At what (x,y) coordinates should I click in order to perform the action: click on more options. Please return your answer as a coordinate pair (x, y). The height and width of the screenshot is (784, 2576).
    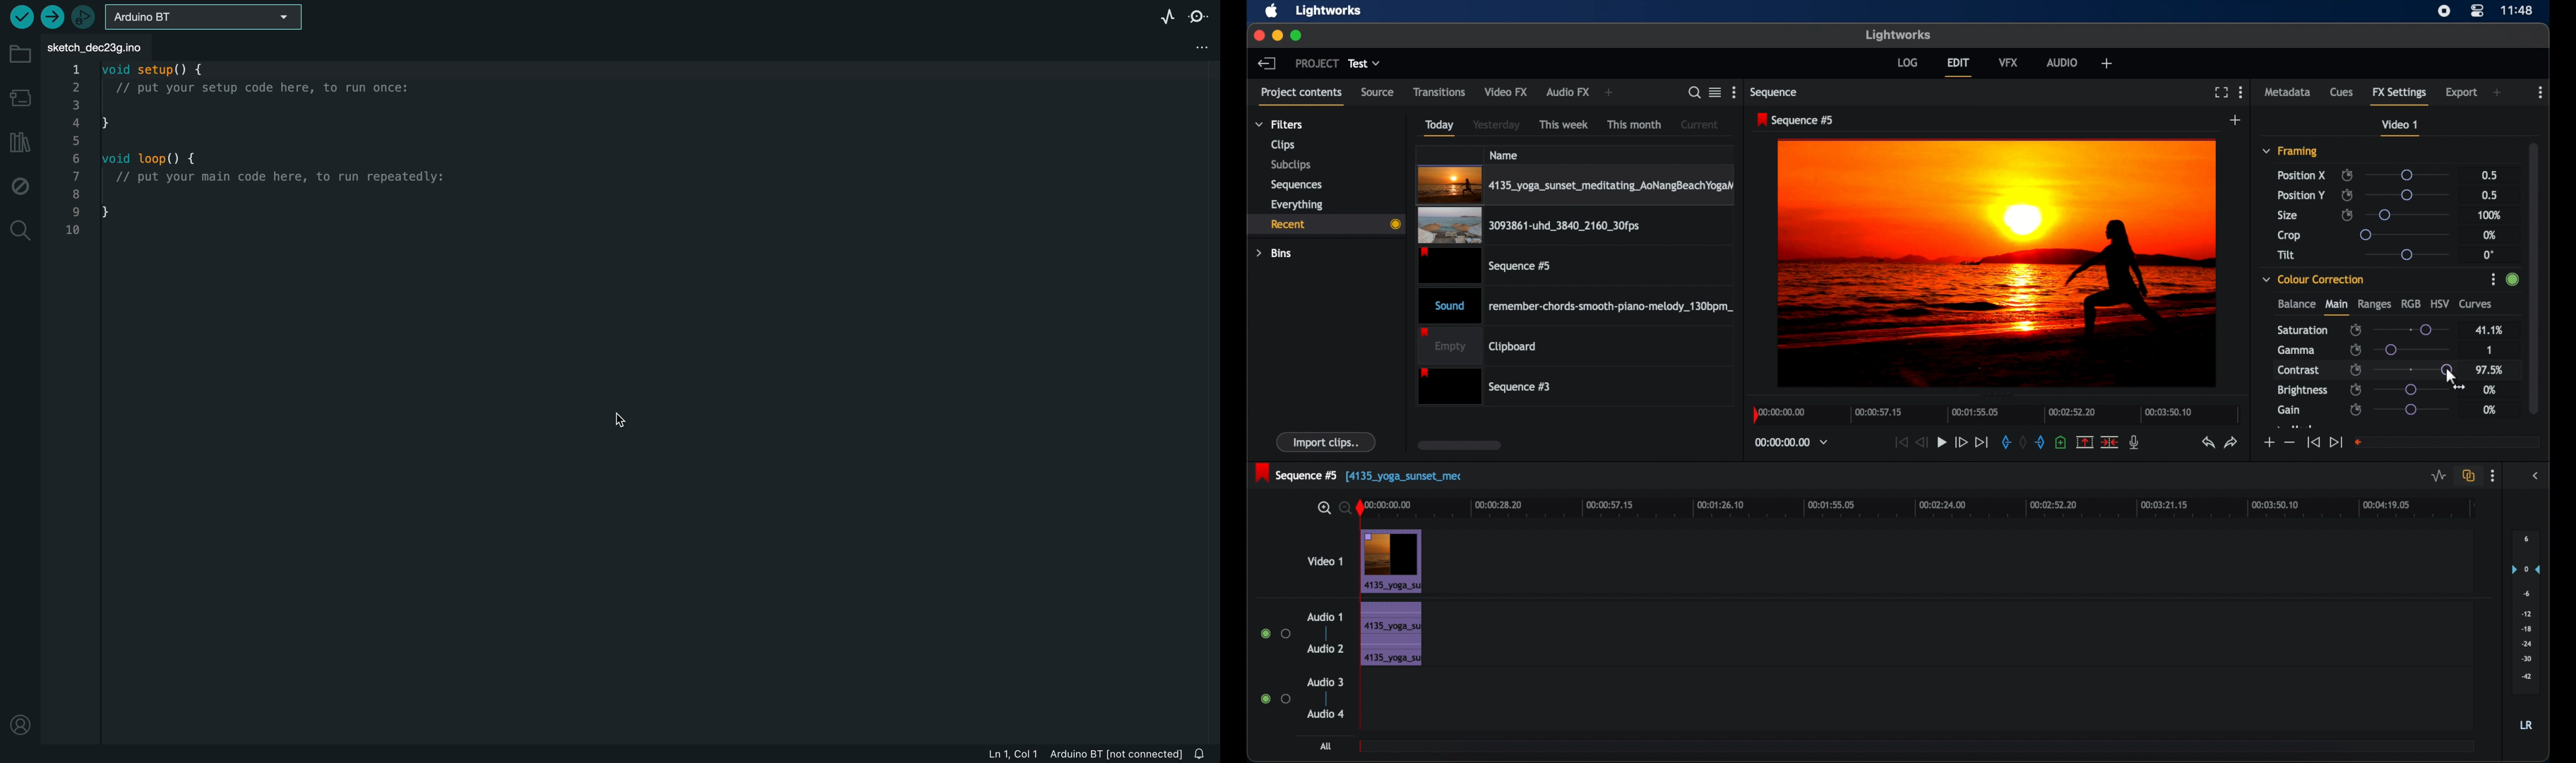
    Looking at the image, I should click on (1734, 93).